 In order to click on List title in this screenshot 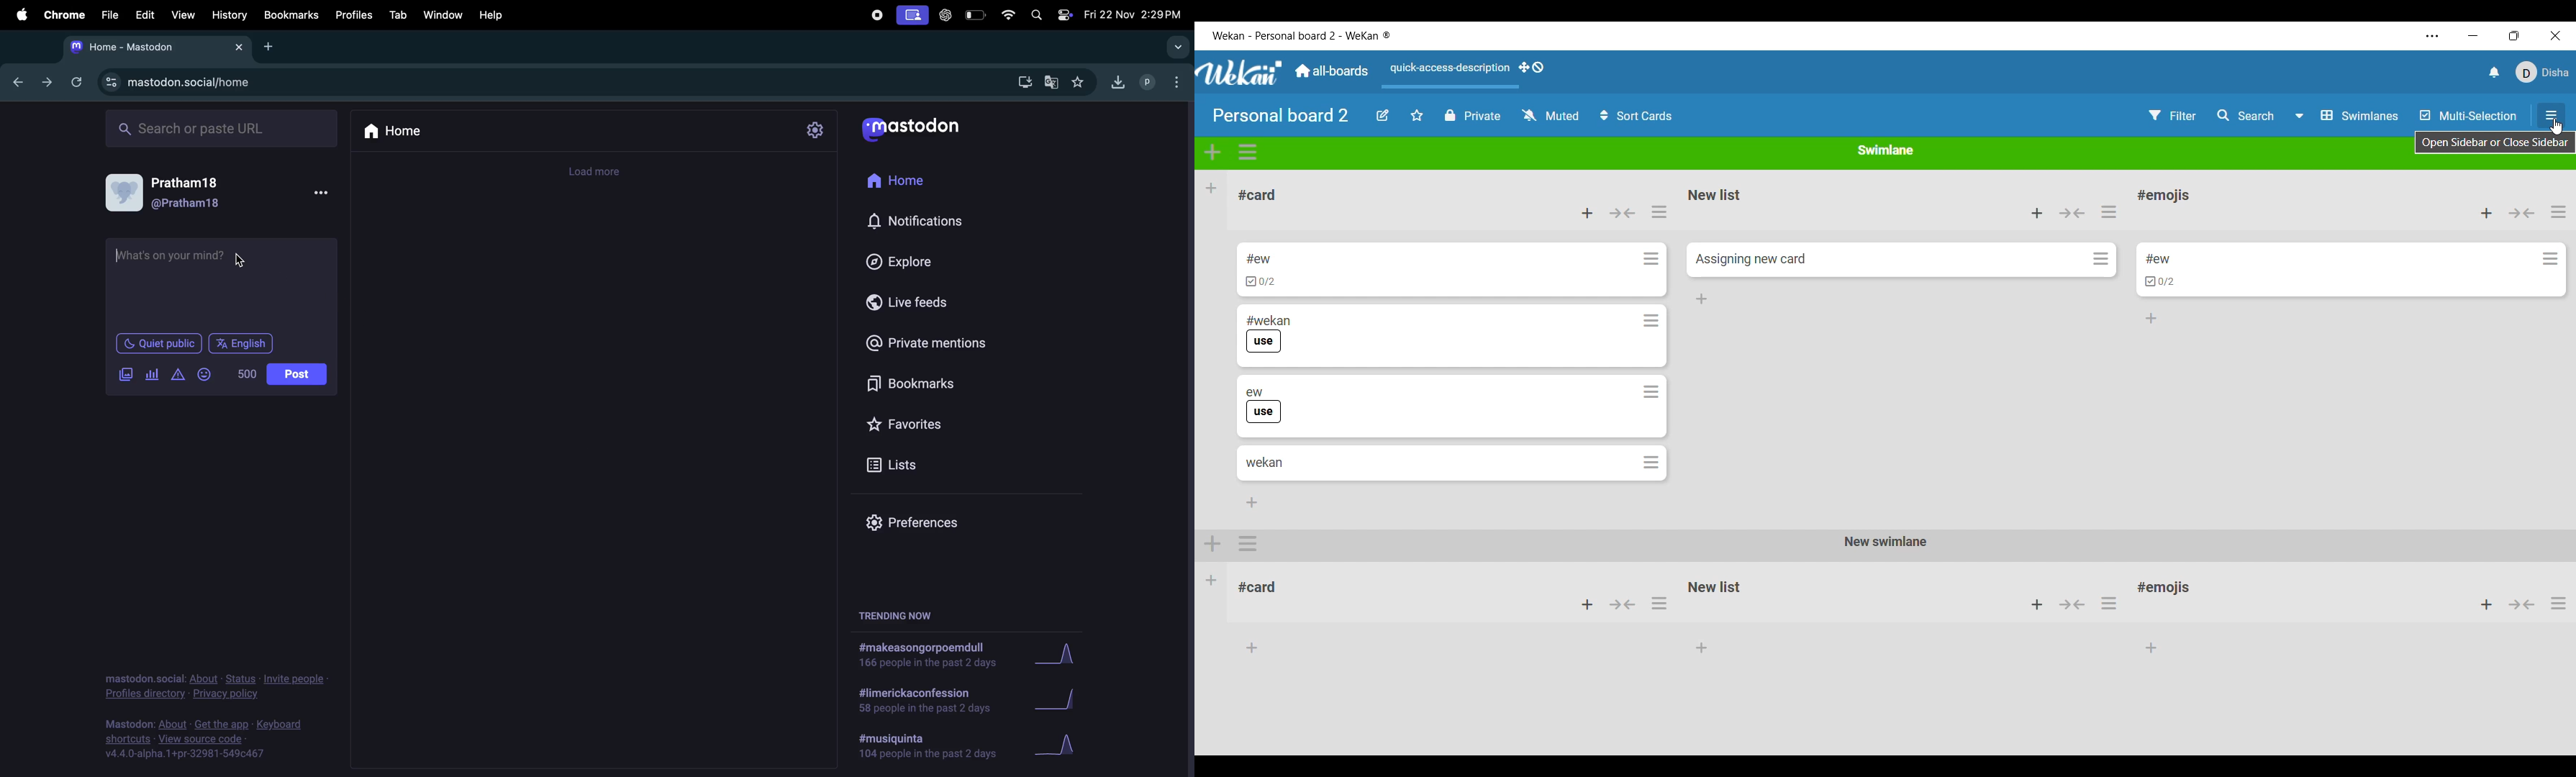, I will do `click(1257, 195)`.